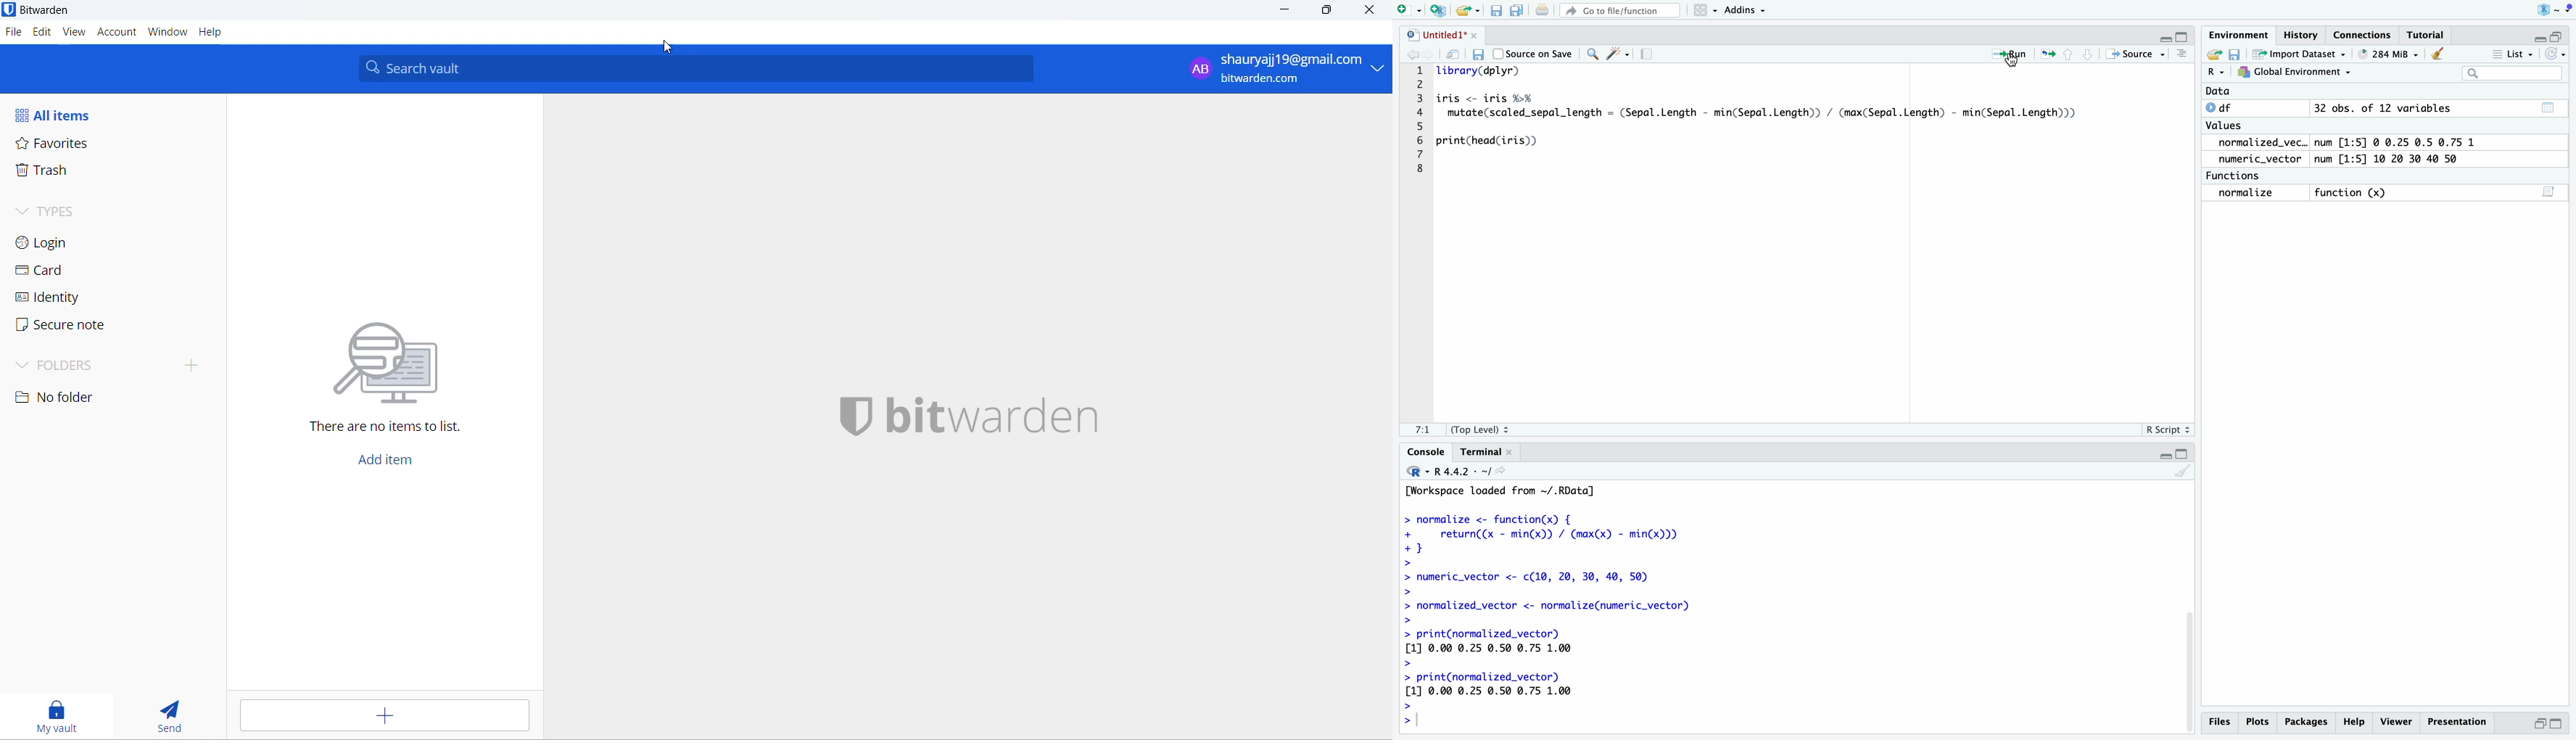 The height and width of the screenshot is (756, 2576). Describe the element at coordinates (57, 272) in the screenshot. I see `card` at that location.